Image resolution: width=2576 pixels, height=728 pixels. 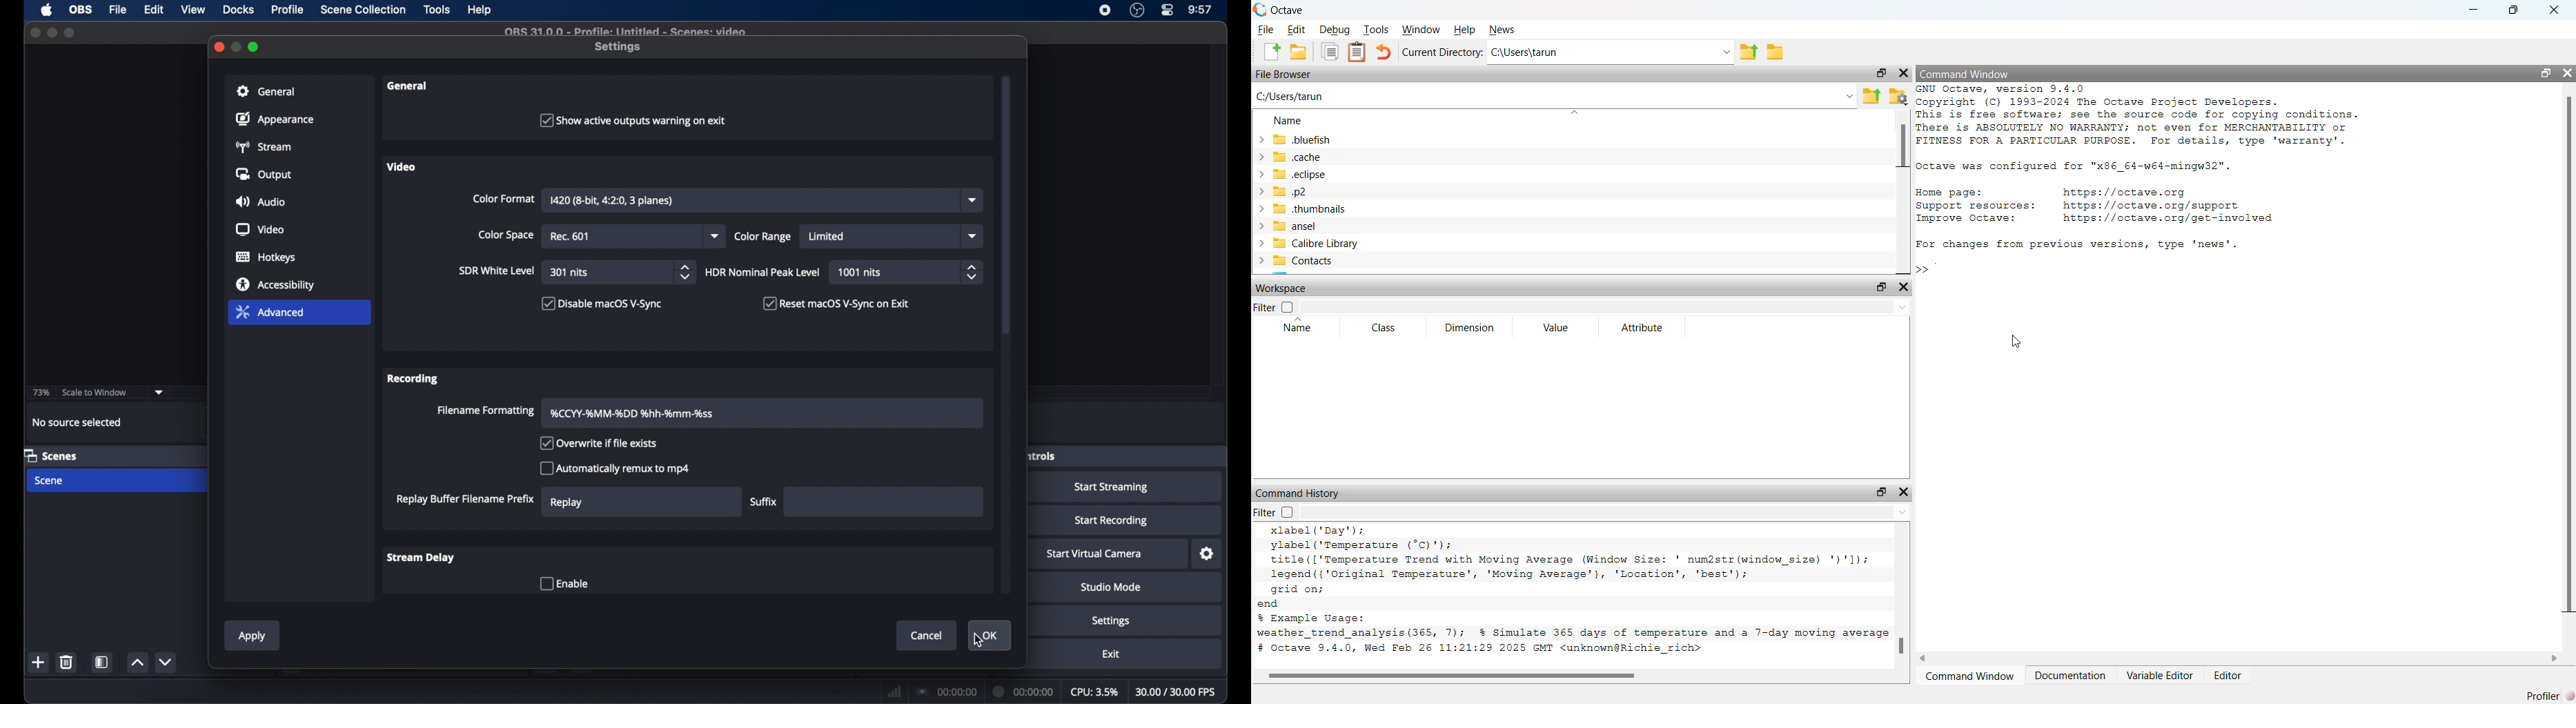 What do you see at coordinates (826, 237) in the screenshot?
I see `limited` at bounding box center [826, 237].